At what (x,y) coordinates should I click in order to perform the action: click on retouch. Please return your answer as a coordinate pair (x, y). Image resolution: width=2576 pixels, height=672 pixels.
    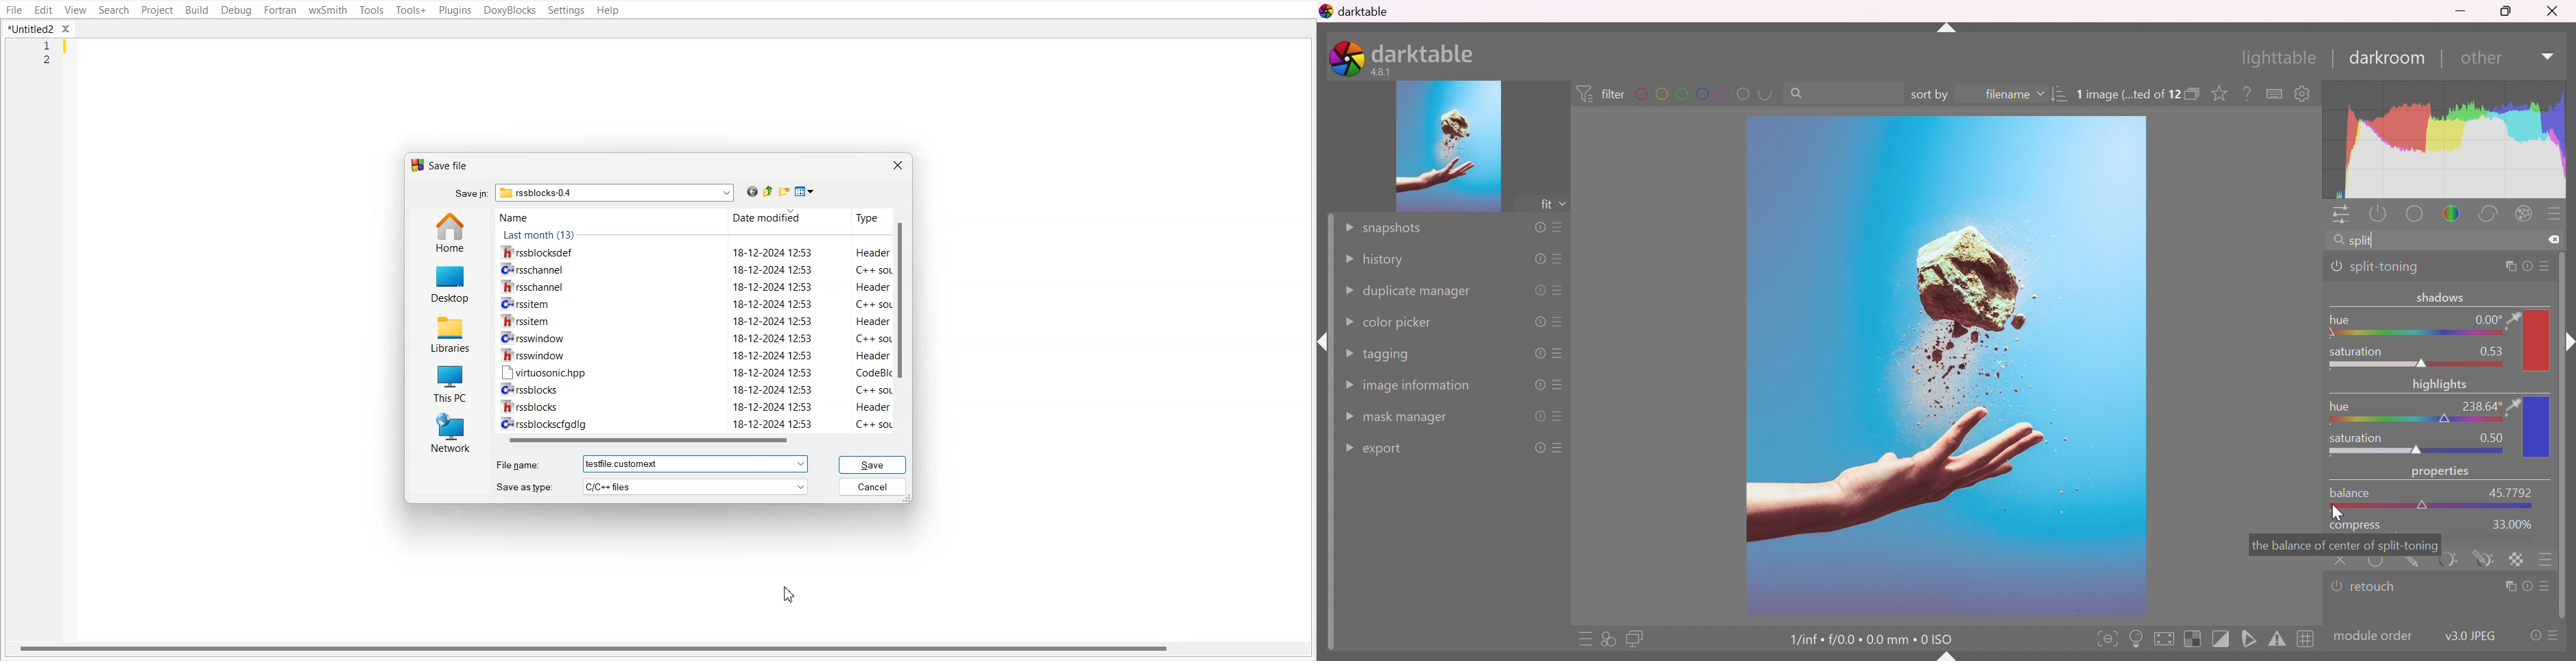
    Looking at the image, I should click on (2371, 584).